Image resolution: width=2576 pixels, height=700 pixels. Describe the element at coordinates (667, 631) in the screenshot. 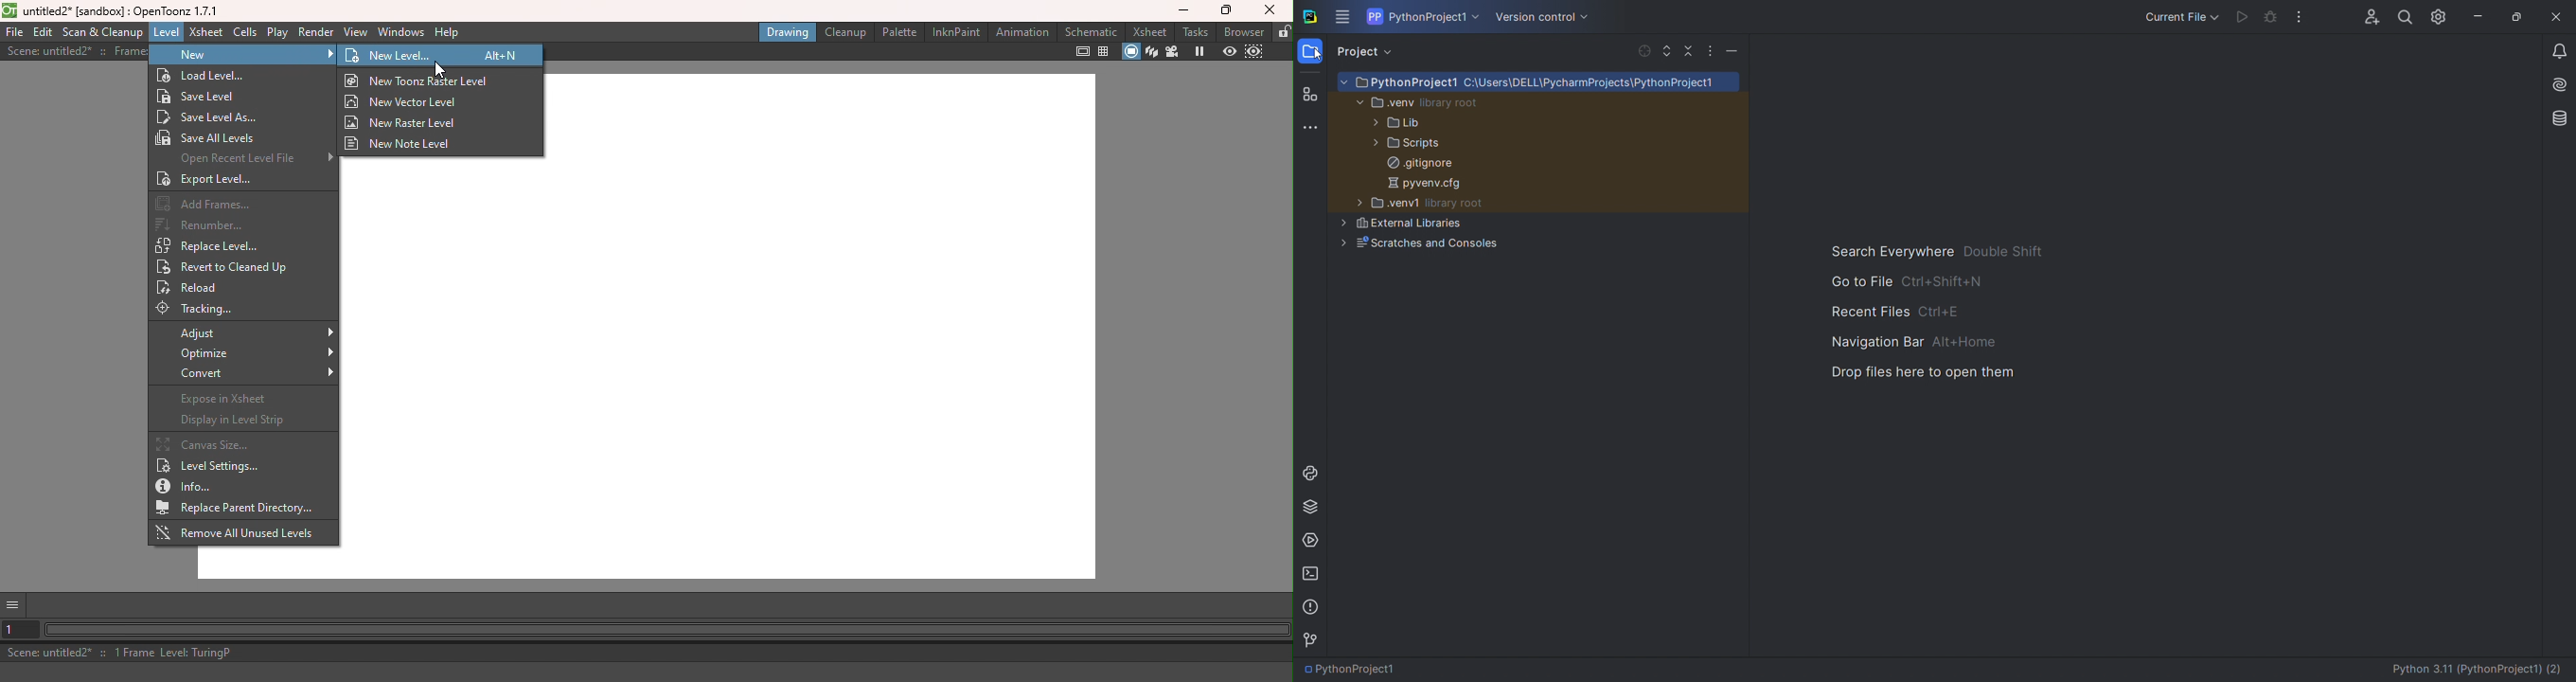

I see `Horizontal scroll bar` at that location.